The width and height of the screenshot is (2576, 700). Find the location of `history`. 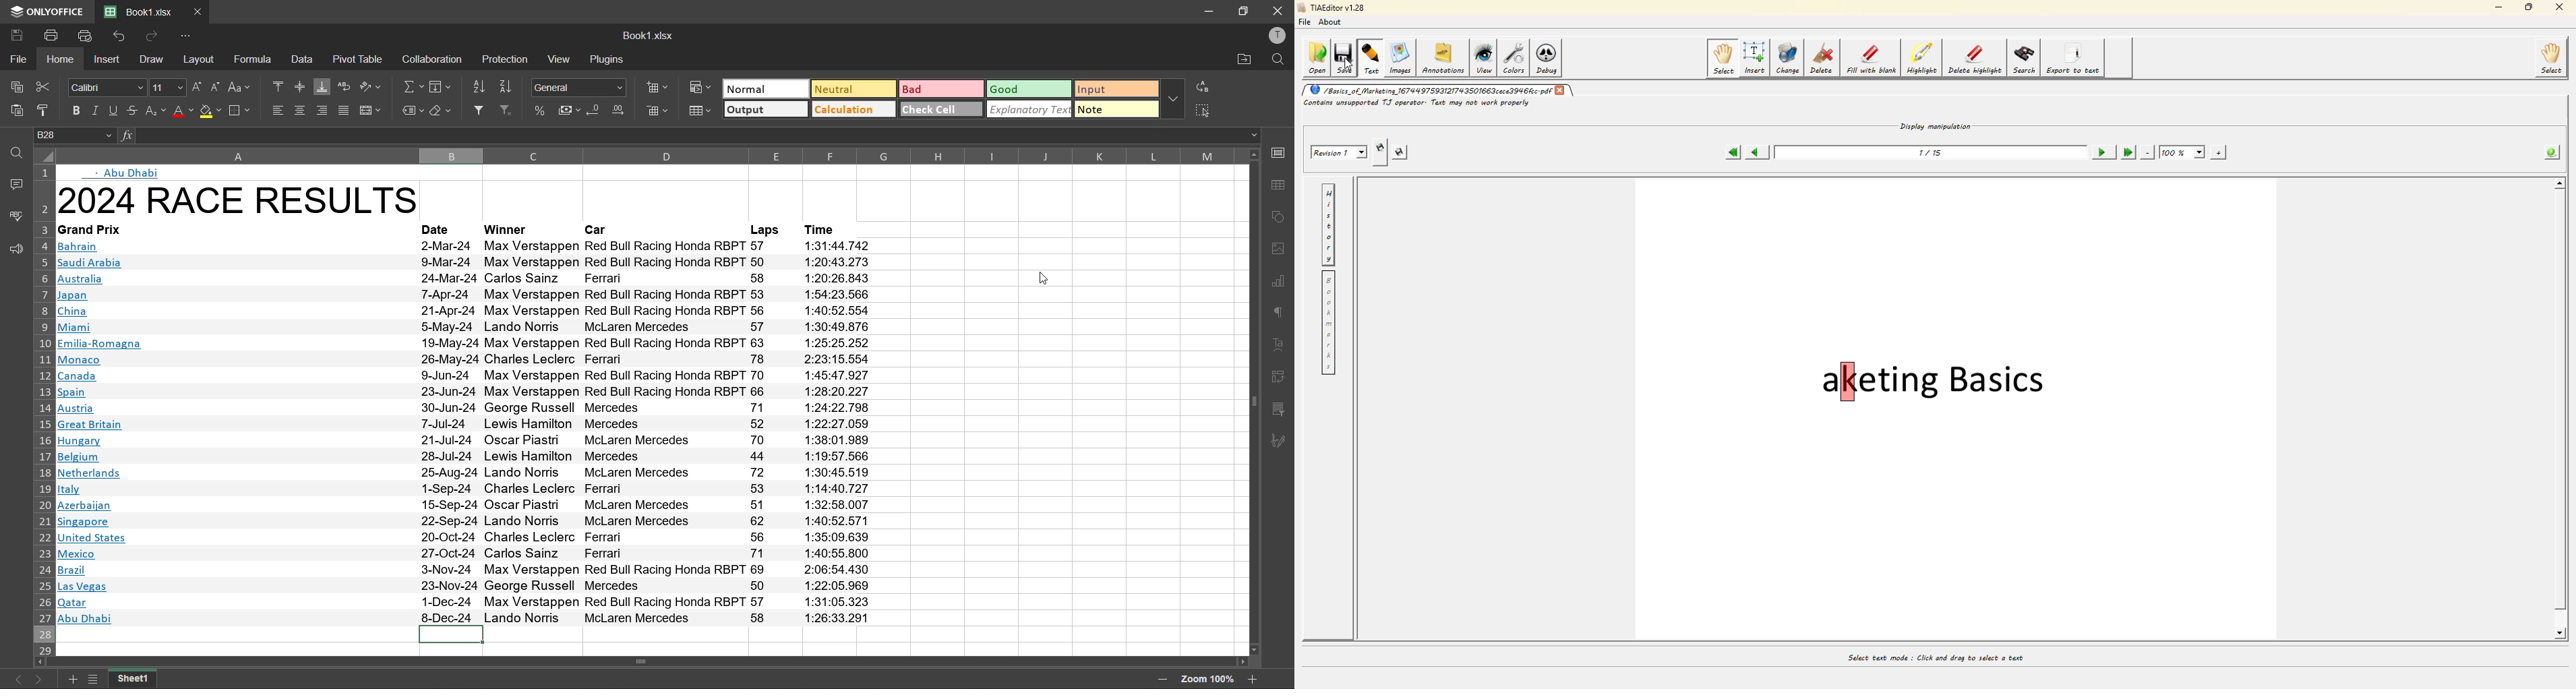

history is located at coordinates (1328, 224).